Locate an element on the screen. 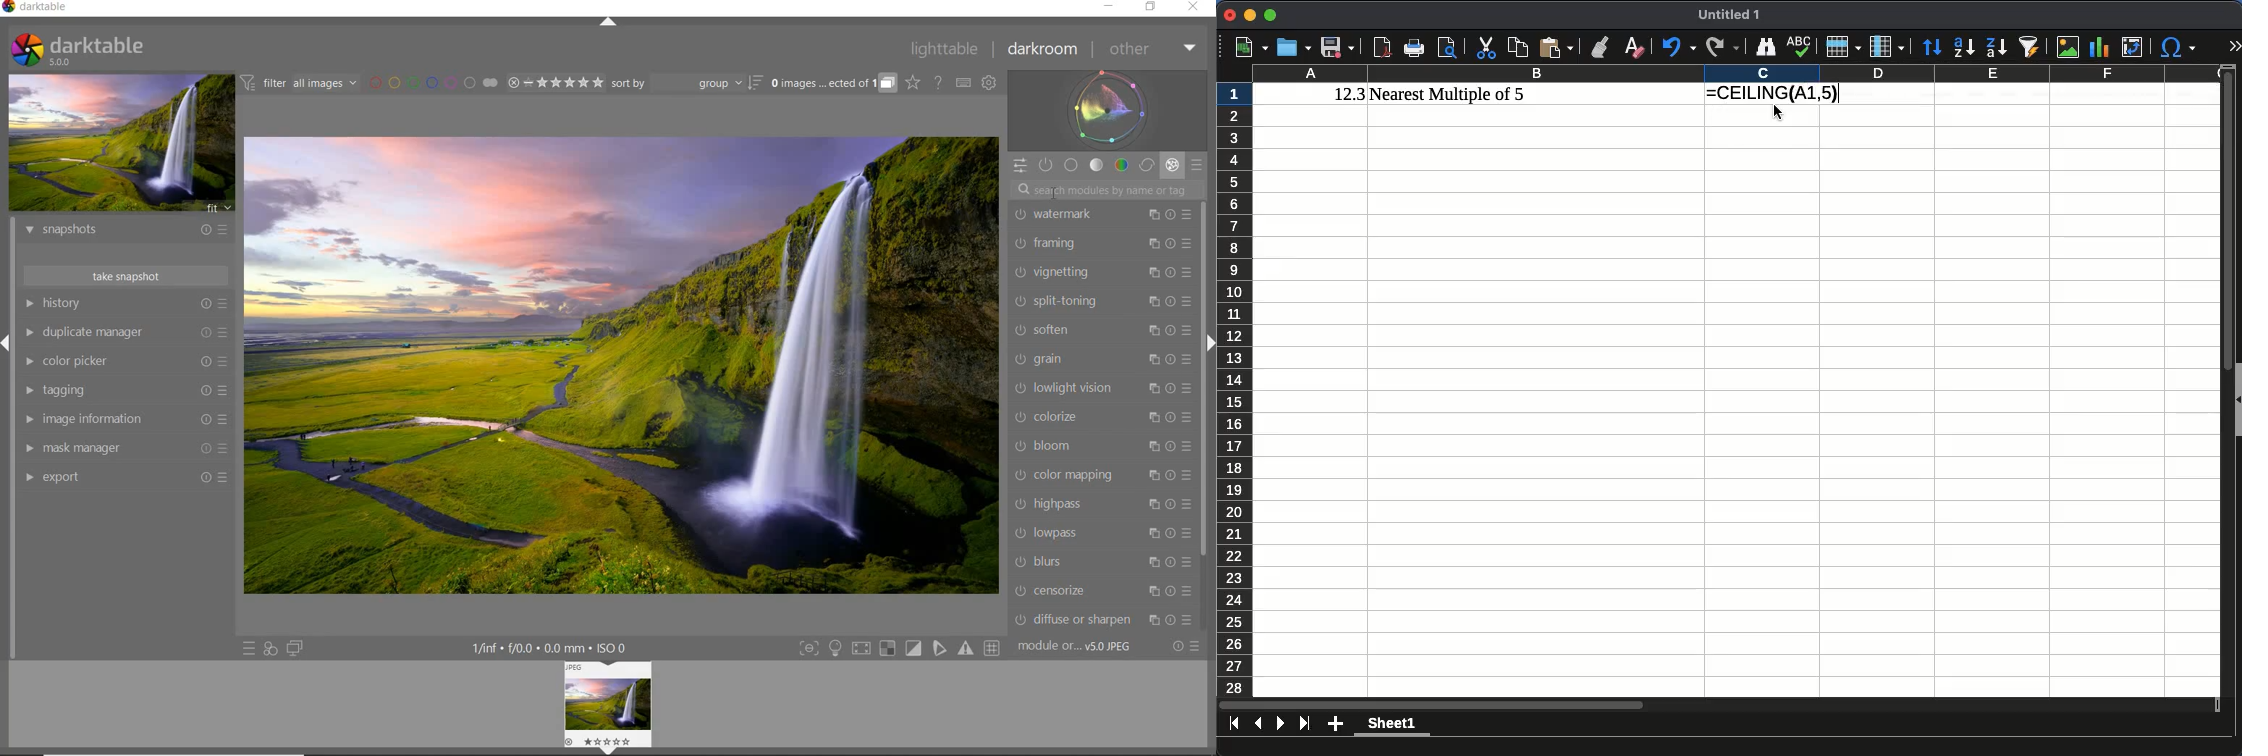  CLICK TO CHANGE THE OVERLAYS SHOWN ON THUMBNAILS is located at coordinates (914, 83).